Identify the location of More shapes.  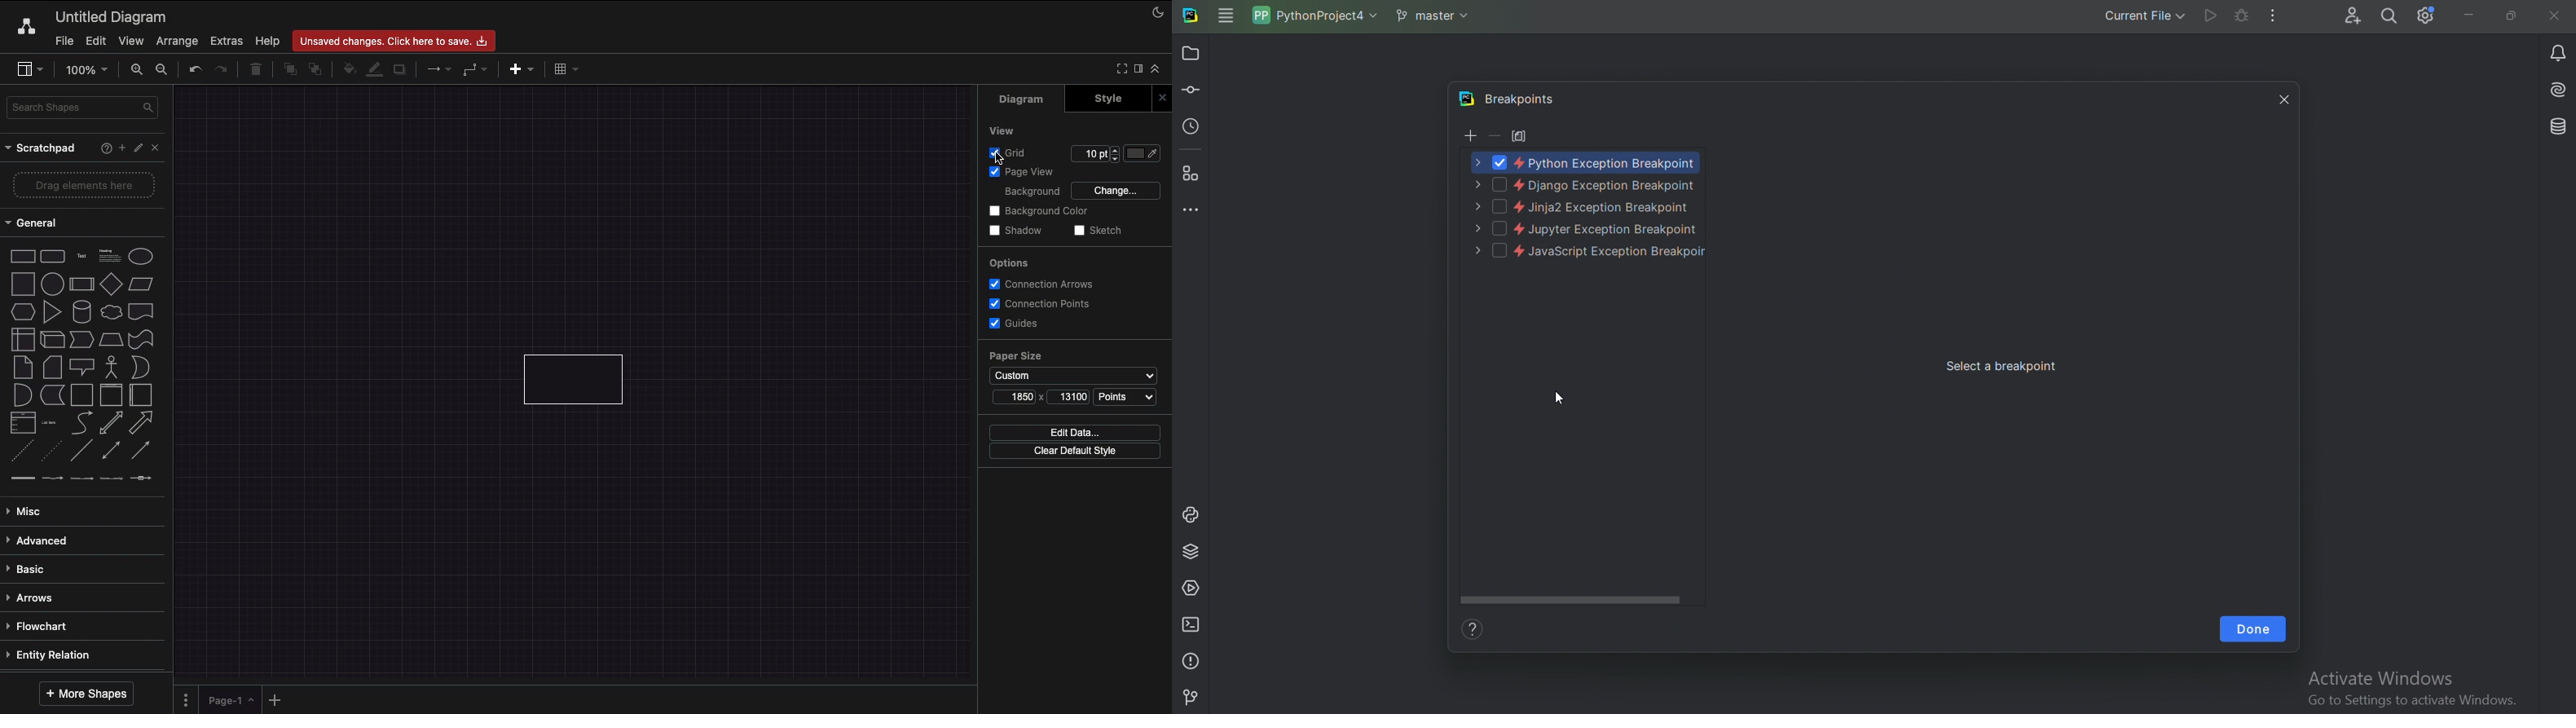
(86, 694).